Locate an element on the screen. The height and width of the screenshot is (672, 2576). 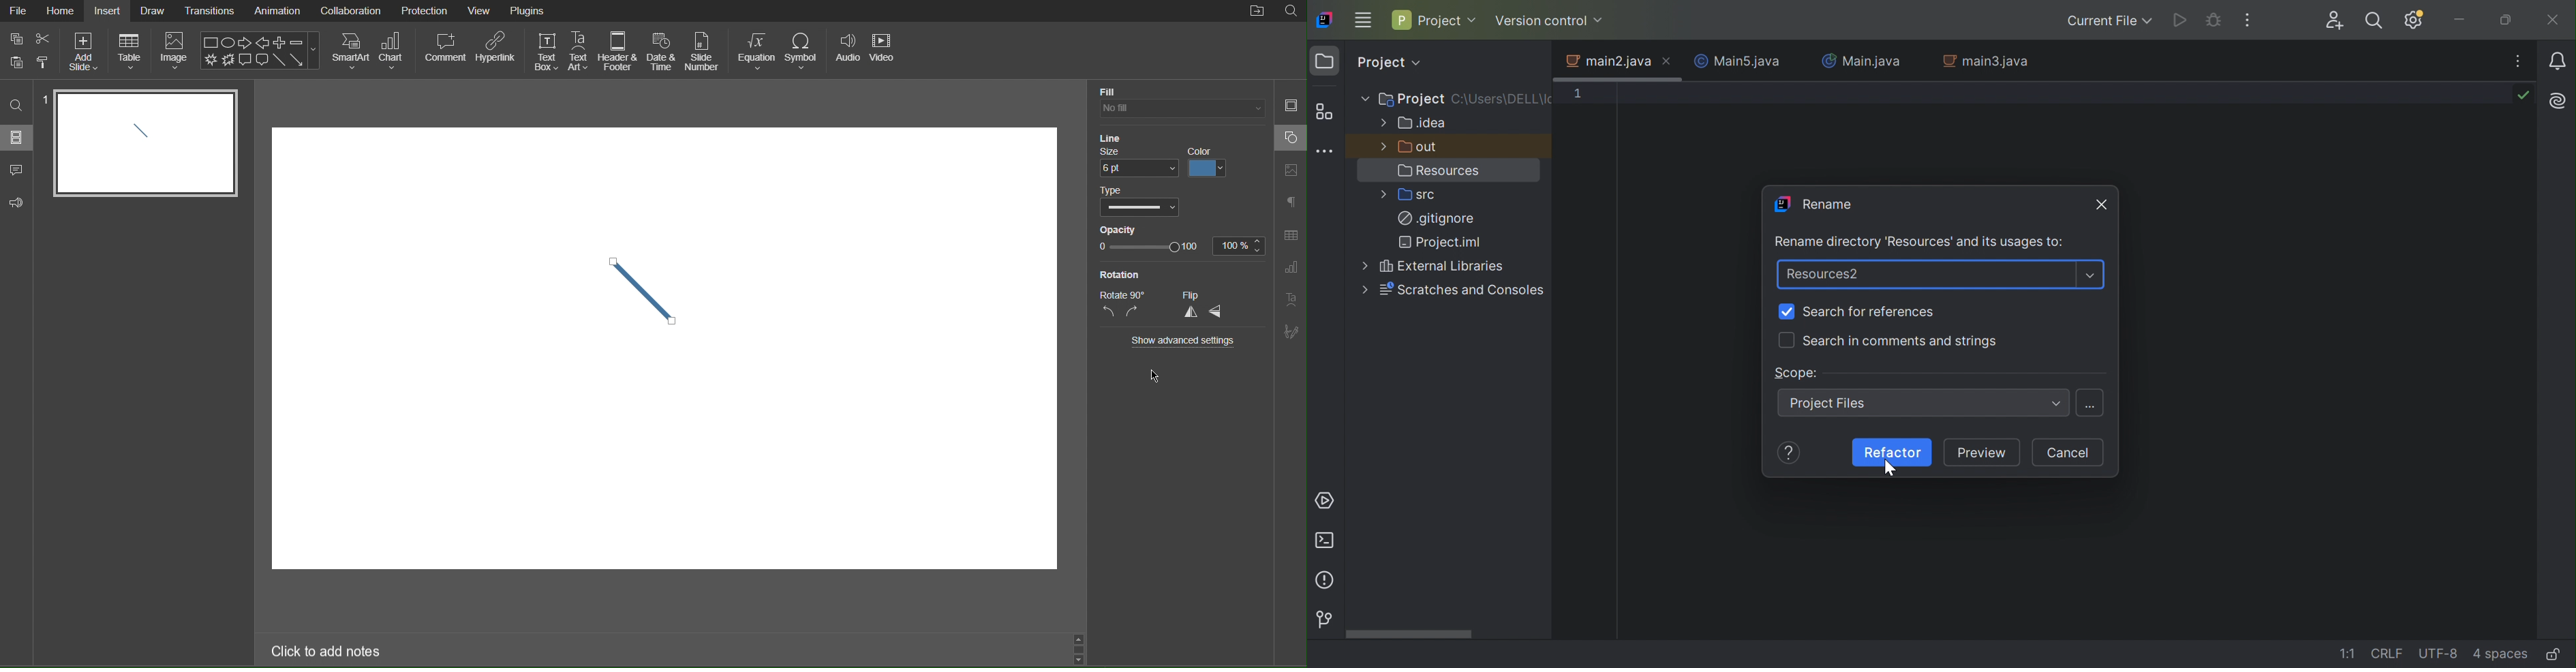
Video is located at coordinates (886, 50).